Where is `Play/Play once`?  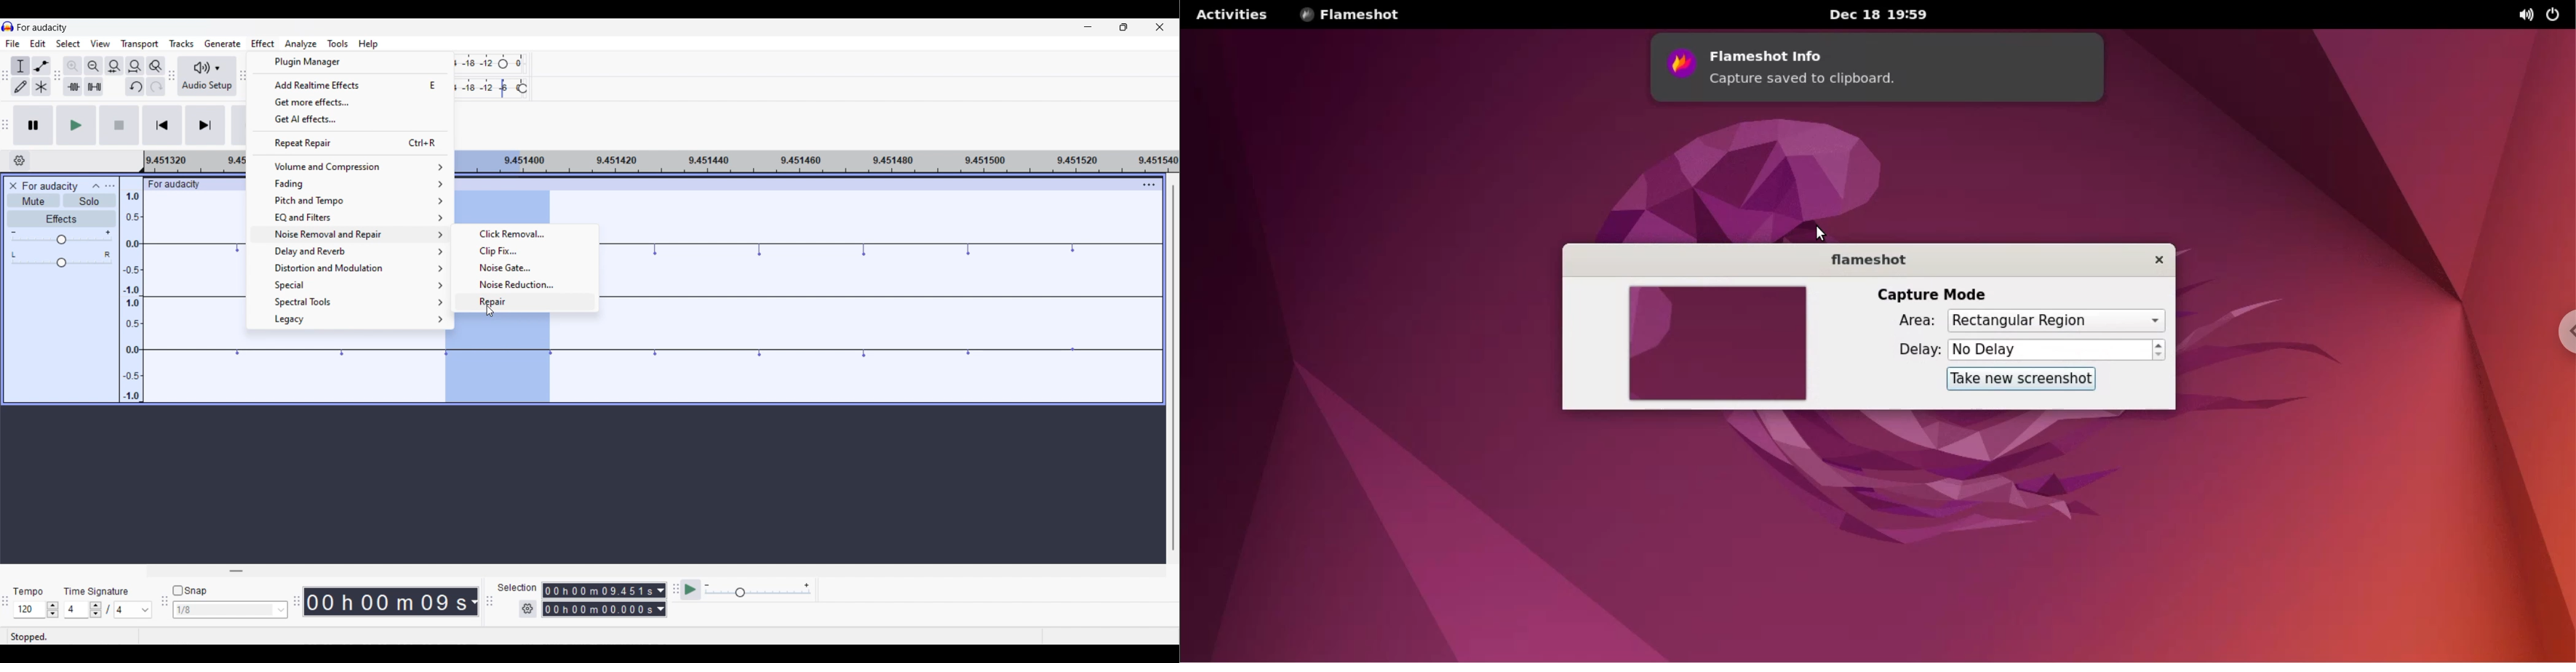 Play/Play once is located at coordinates (76, 125).